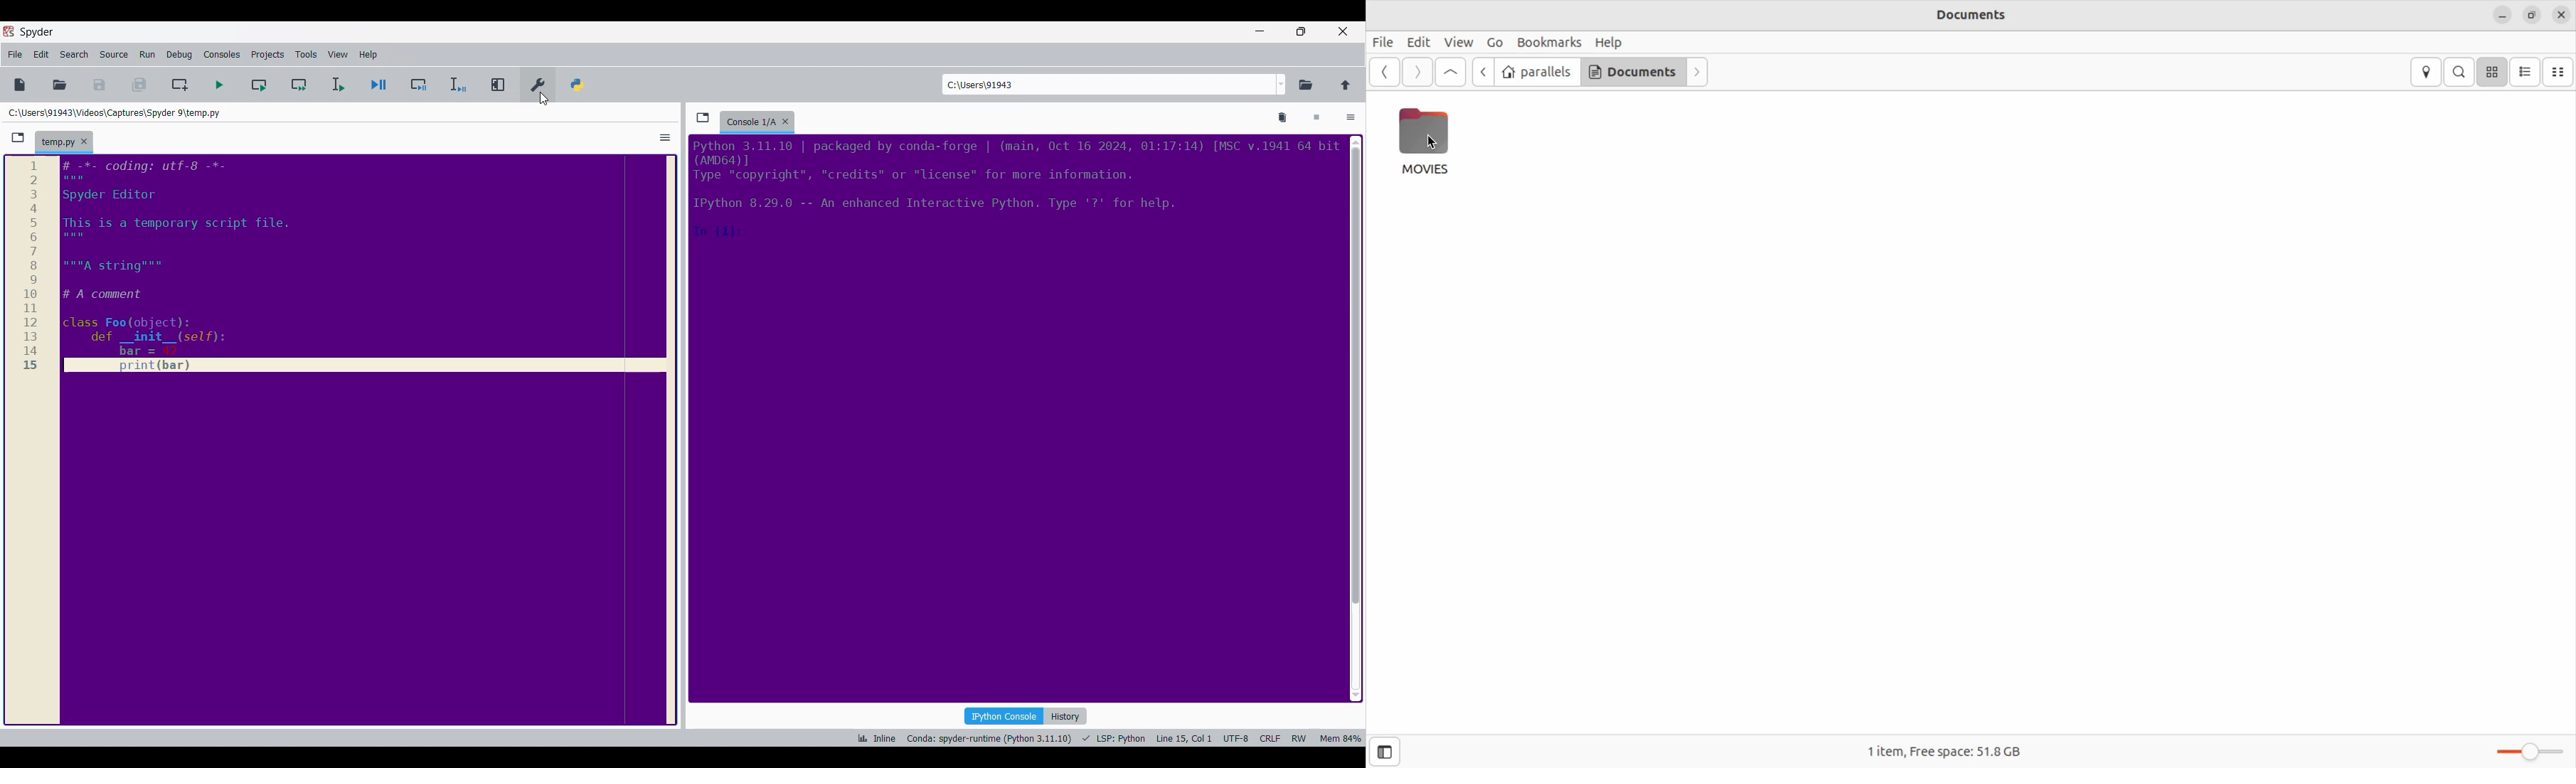 The width and height of the screenshot is (2576, 784). What do you see at coordinates (115, 113) in the screenshot?
I see `Folder location` at bounding box center [115, 113].